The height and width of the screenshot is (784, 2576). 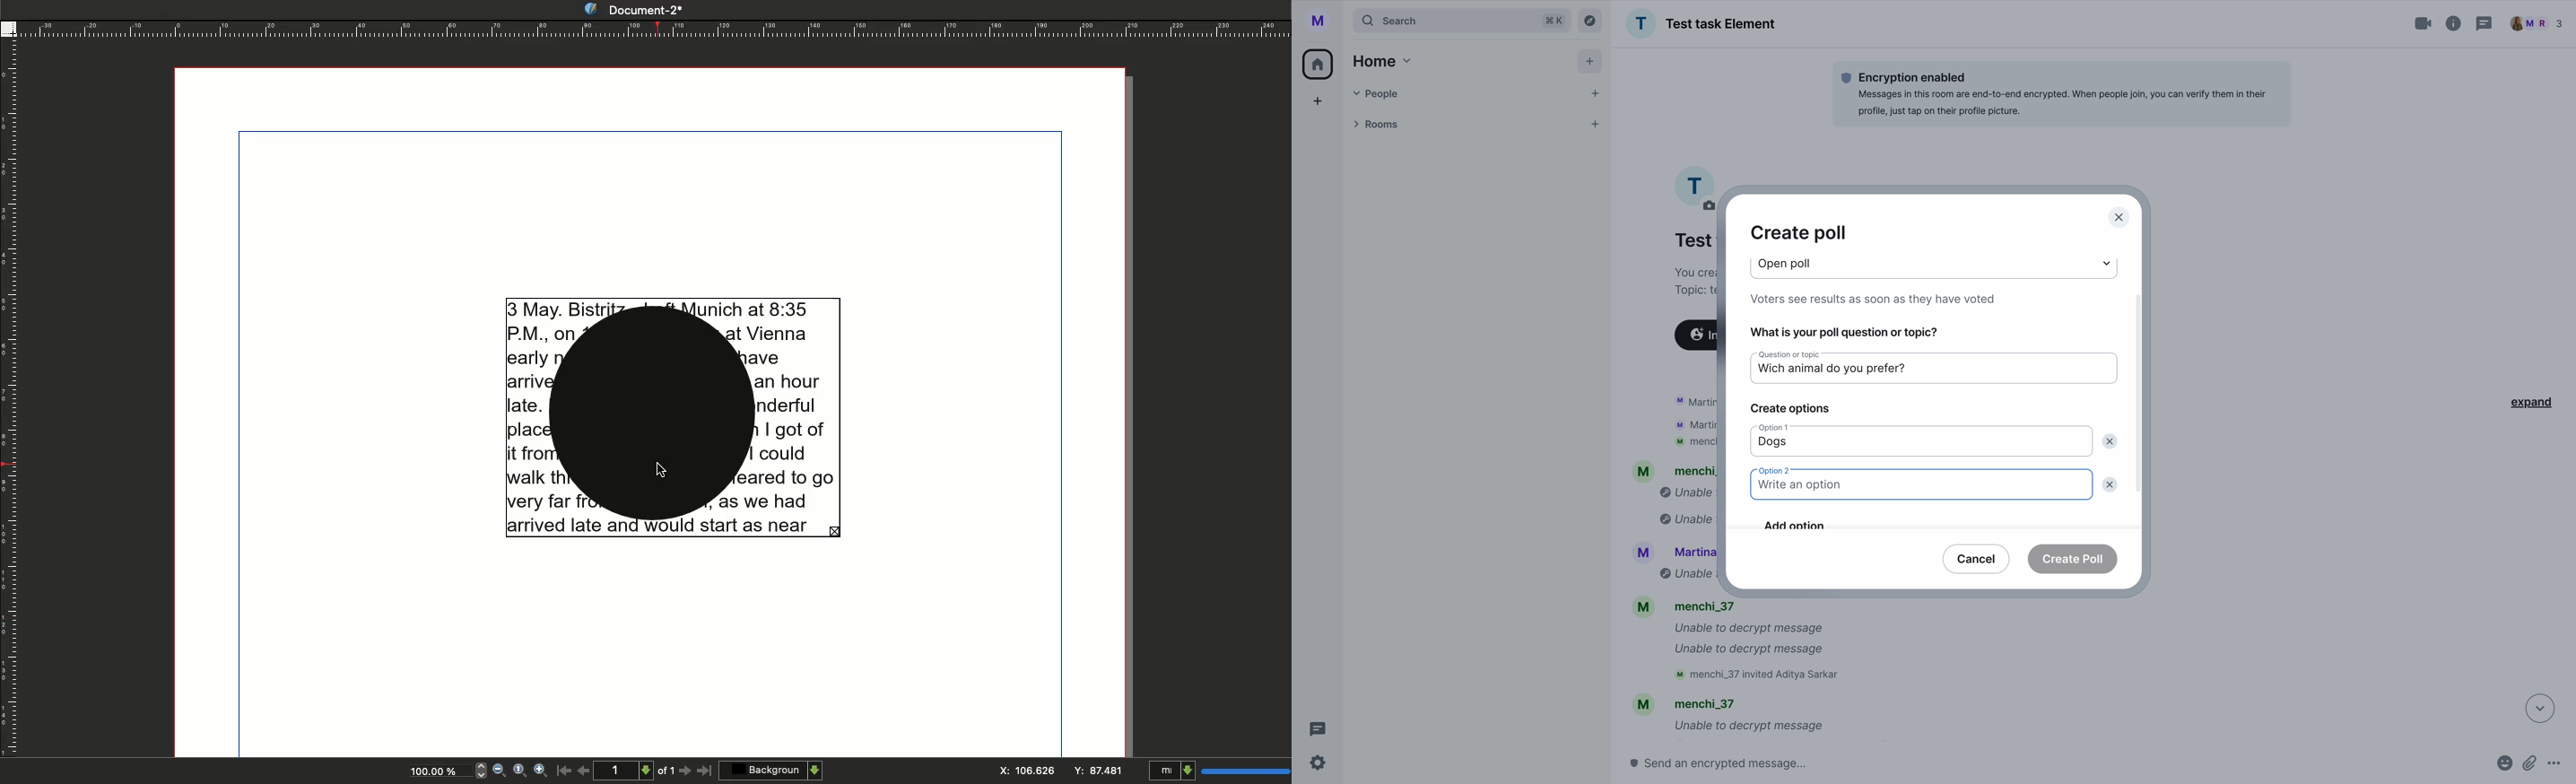 What do you see at coordinates (2454, 21) in the screenshot?
I see `information` at bounding box center [2454, 21].